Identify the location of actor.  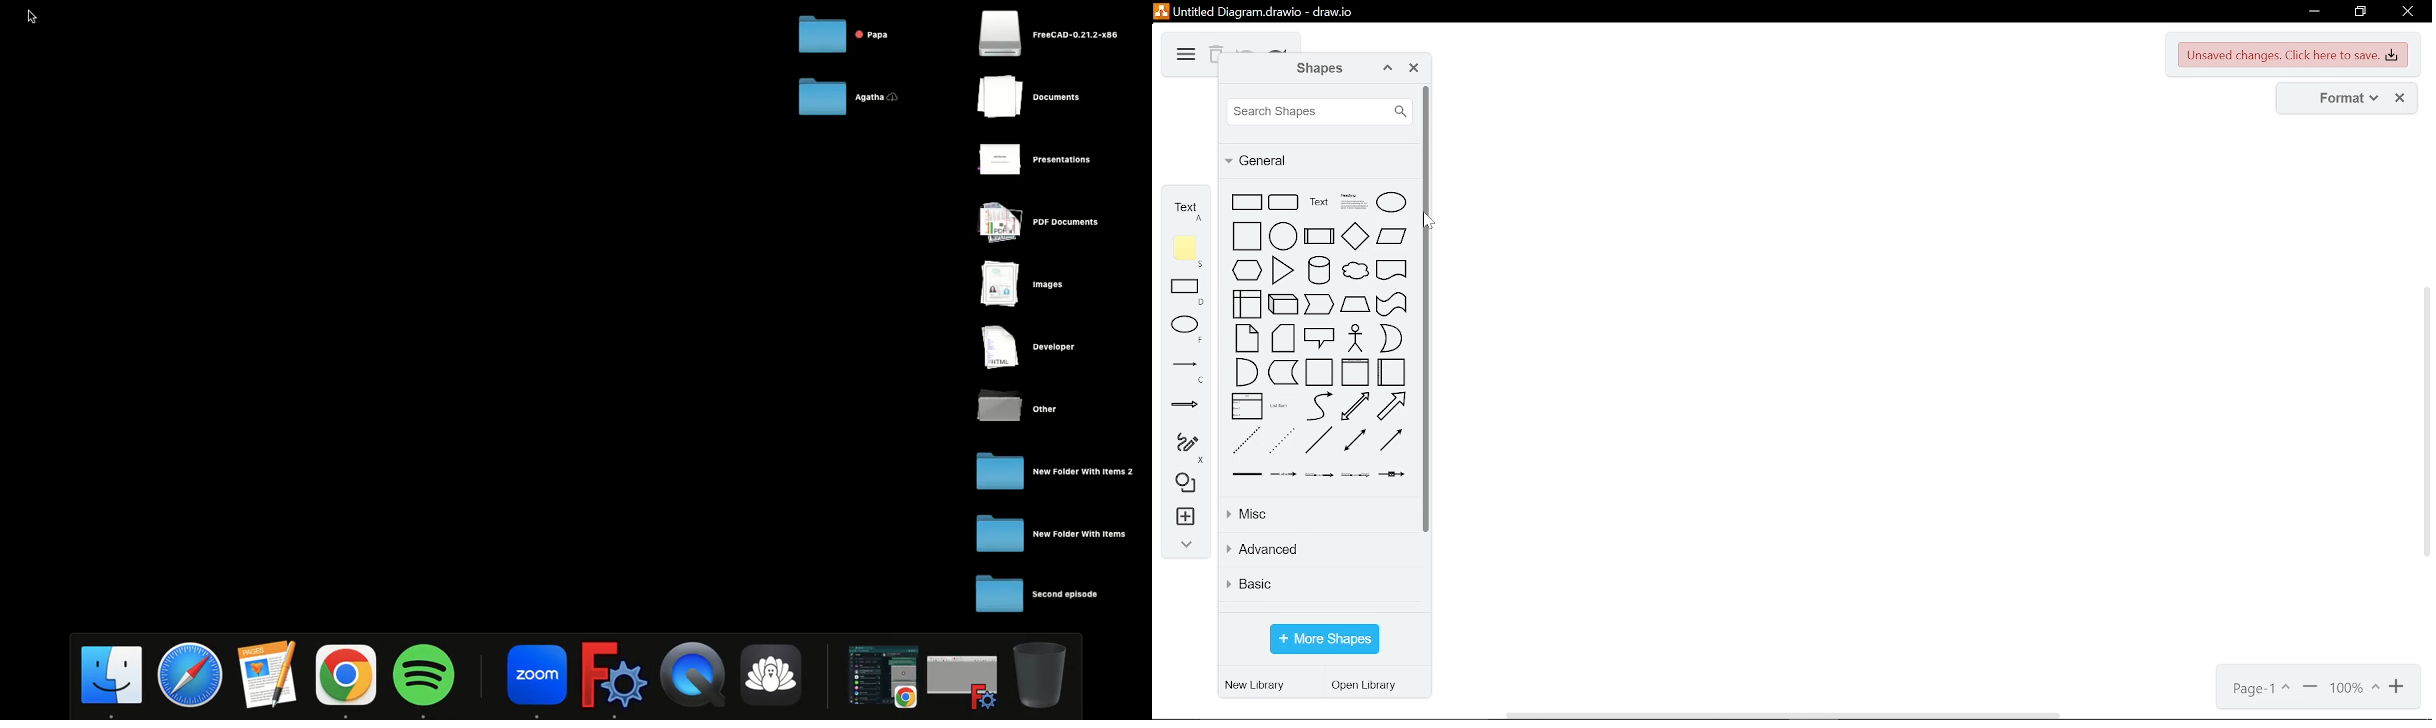
(1355, 338).